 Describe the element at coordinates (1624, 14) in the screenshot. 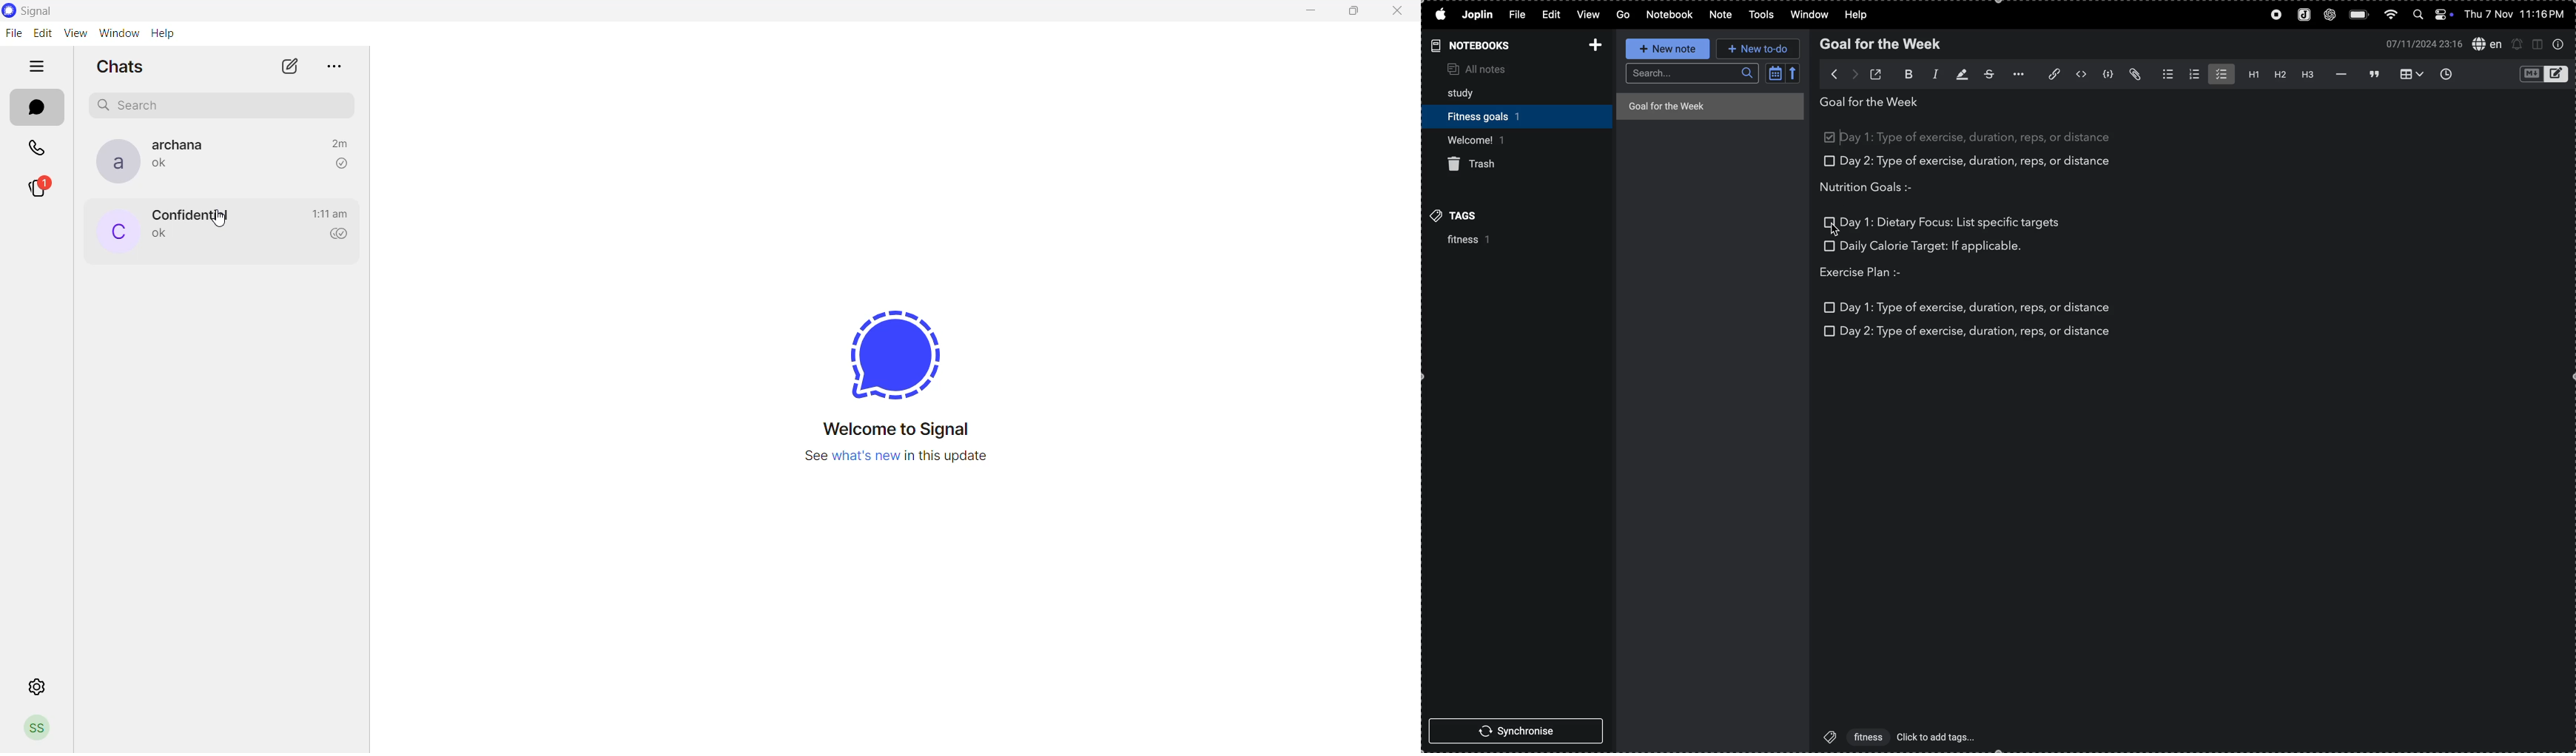

I see `GO` at that location.